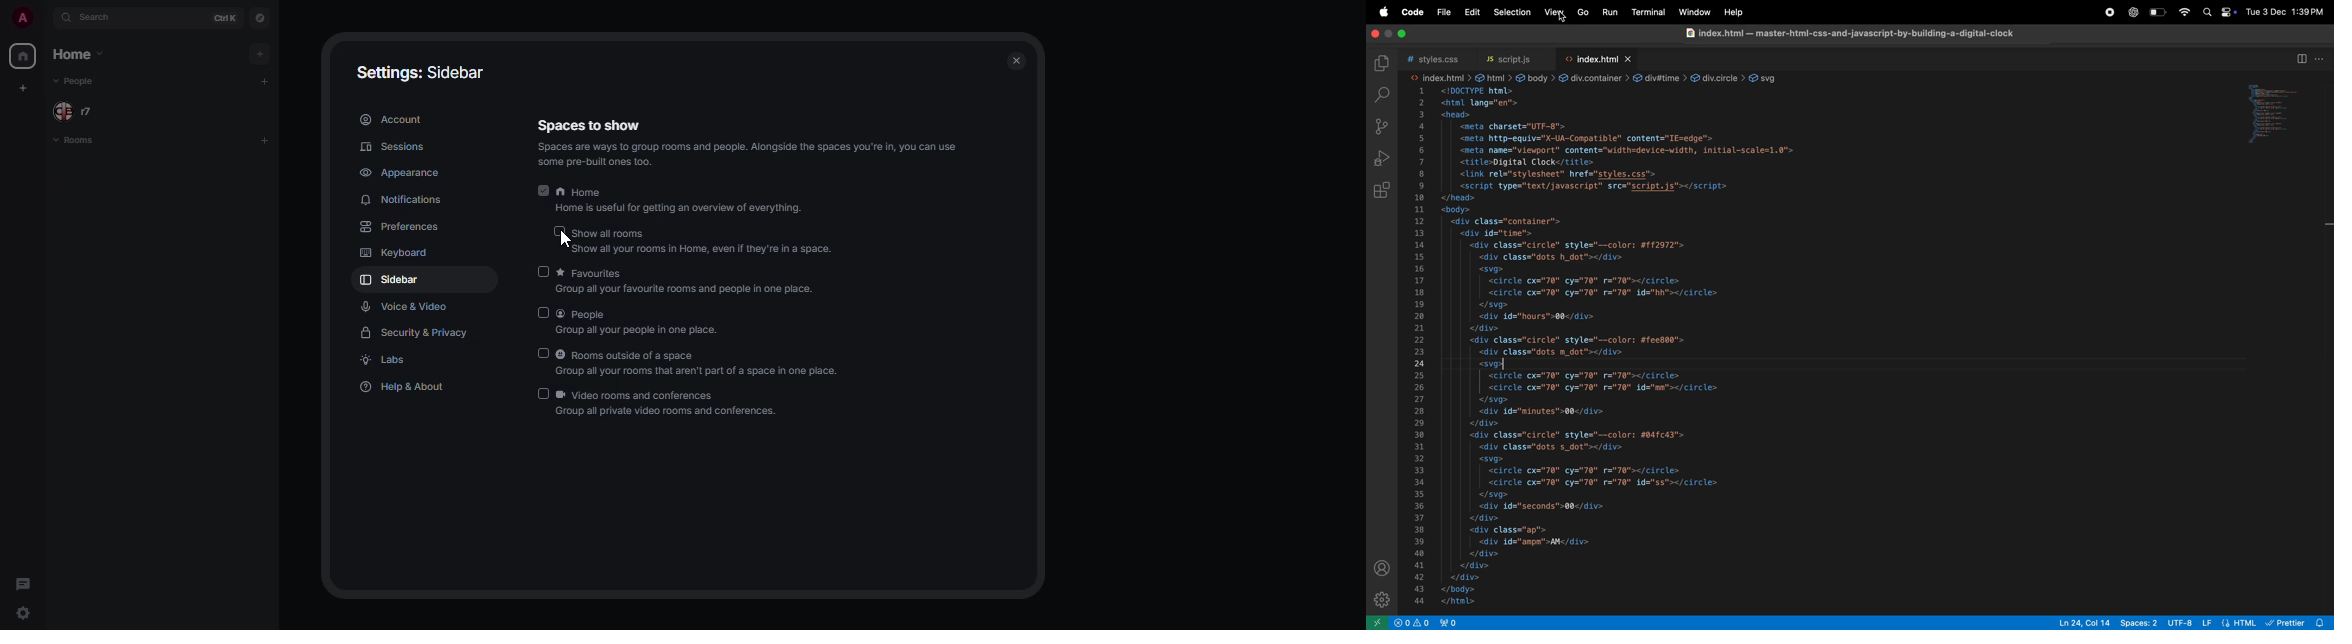  Describe the element at coordinates (258, 54) in the screenshot. I see `add` at that location.